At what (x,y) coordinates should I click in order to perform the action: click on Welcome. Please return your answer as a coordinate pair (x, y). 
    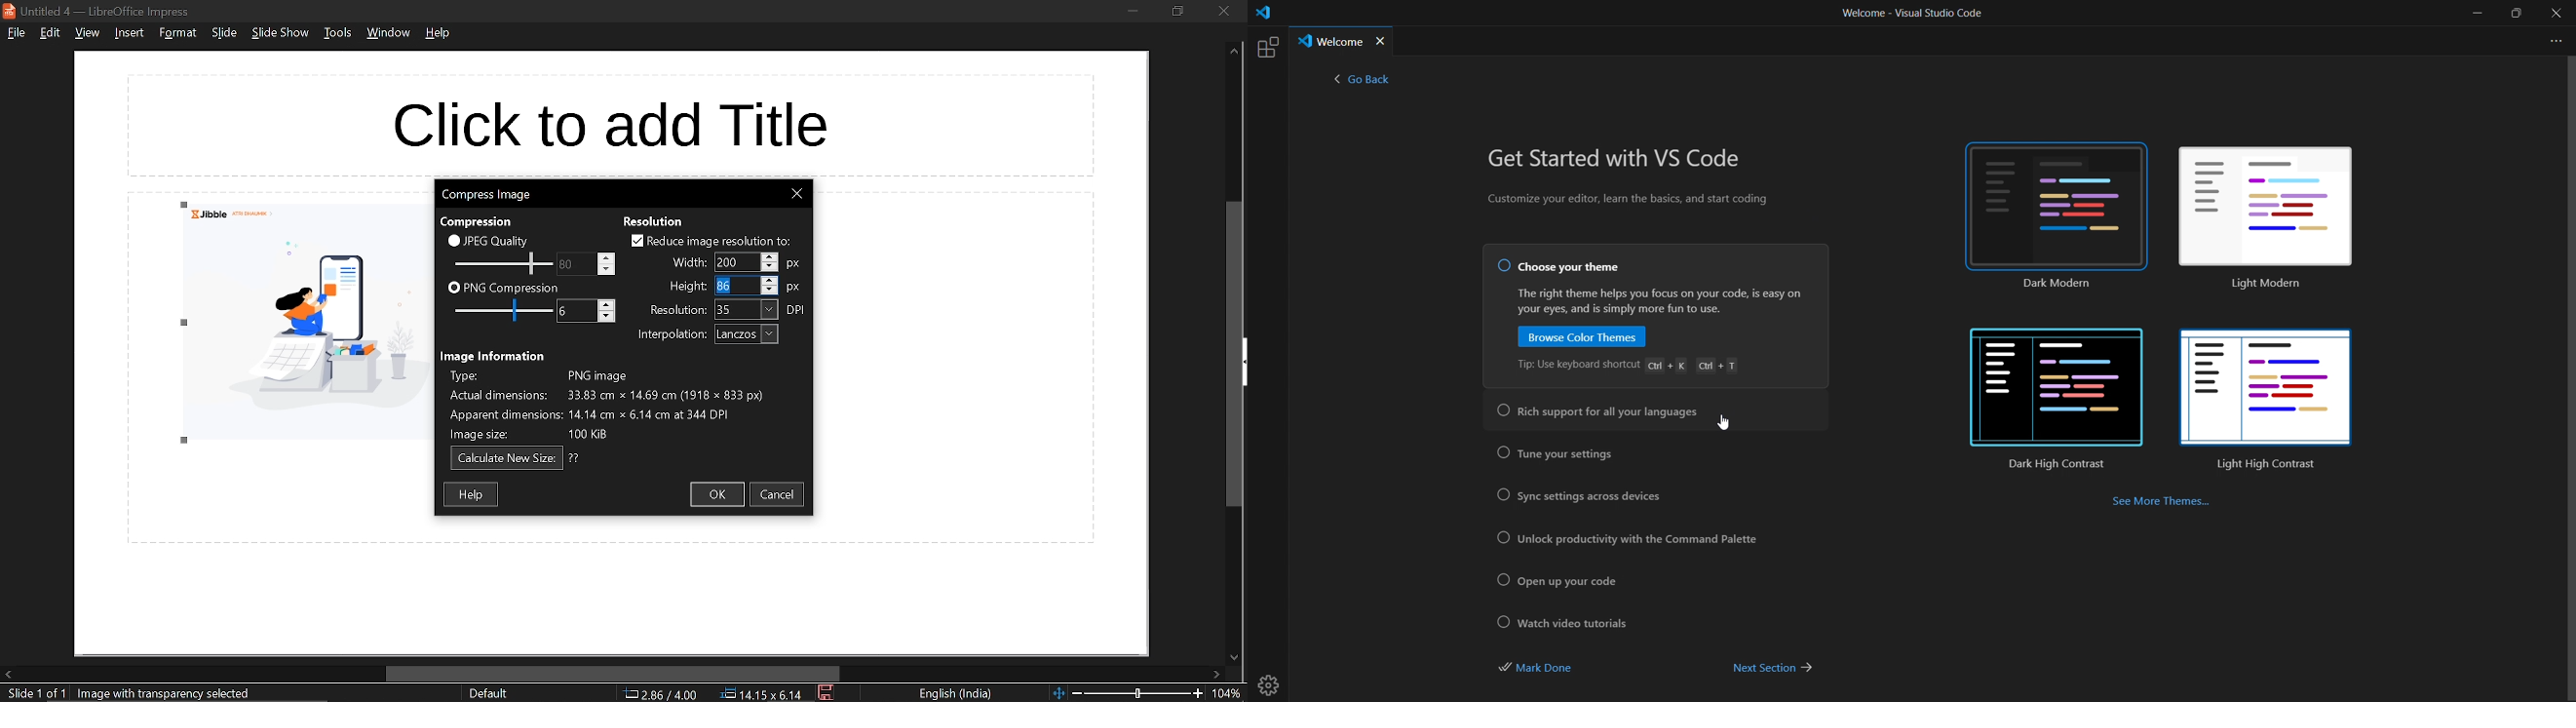
    Looking at the image, I should click on (1329, 41).